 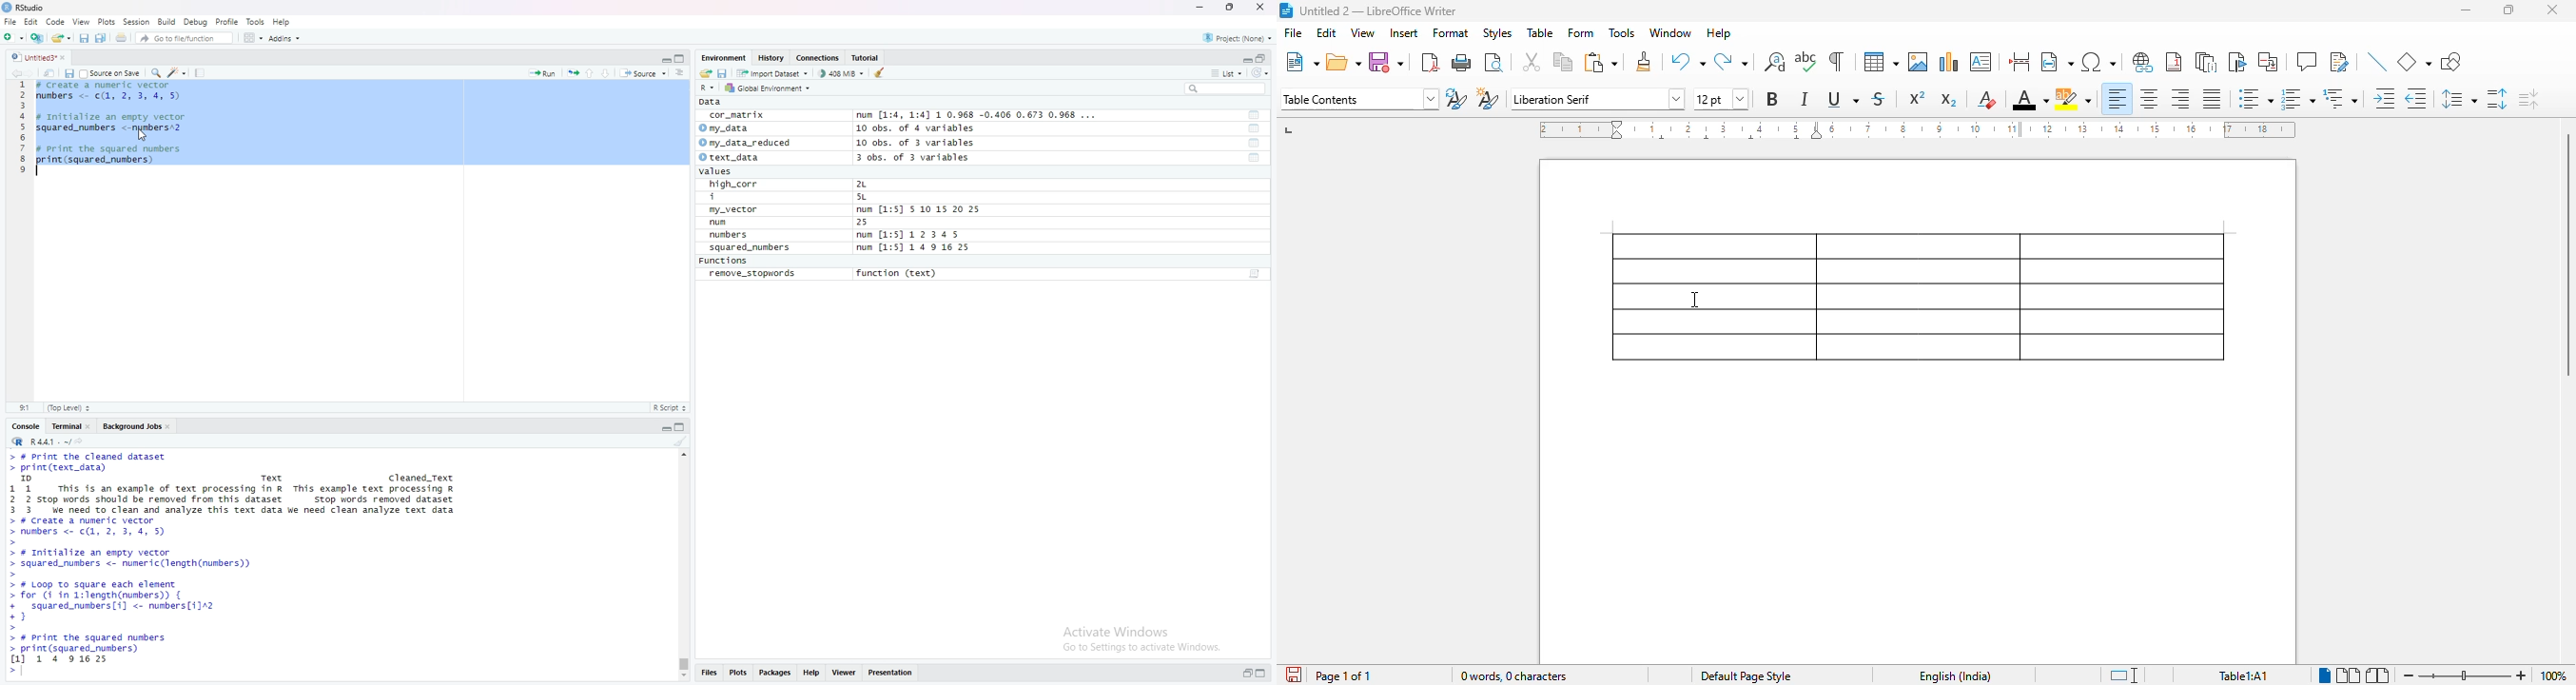 What do you see at coordinates (978, 116) in the screenshot?
I see `num [1:4, 1:4] 1 0.968 -0.406 0.673 0.968 ...` at bounding box center [978, 116].